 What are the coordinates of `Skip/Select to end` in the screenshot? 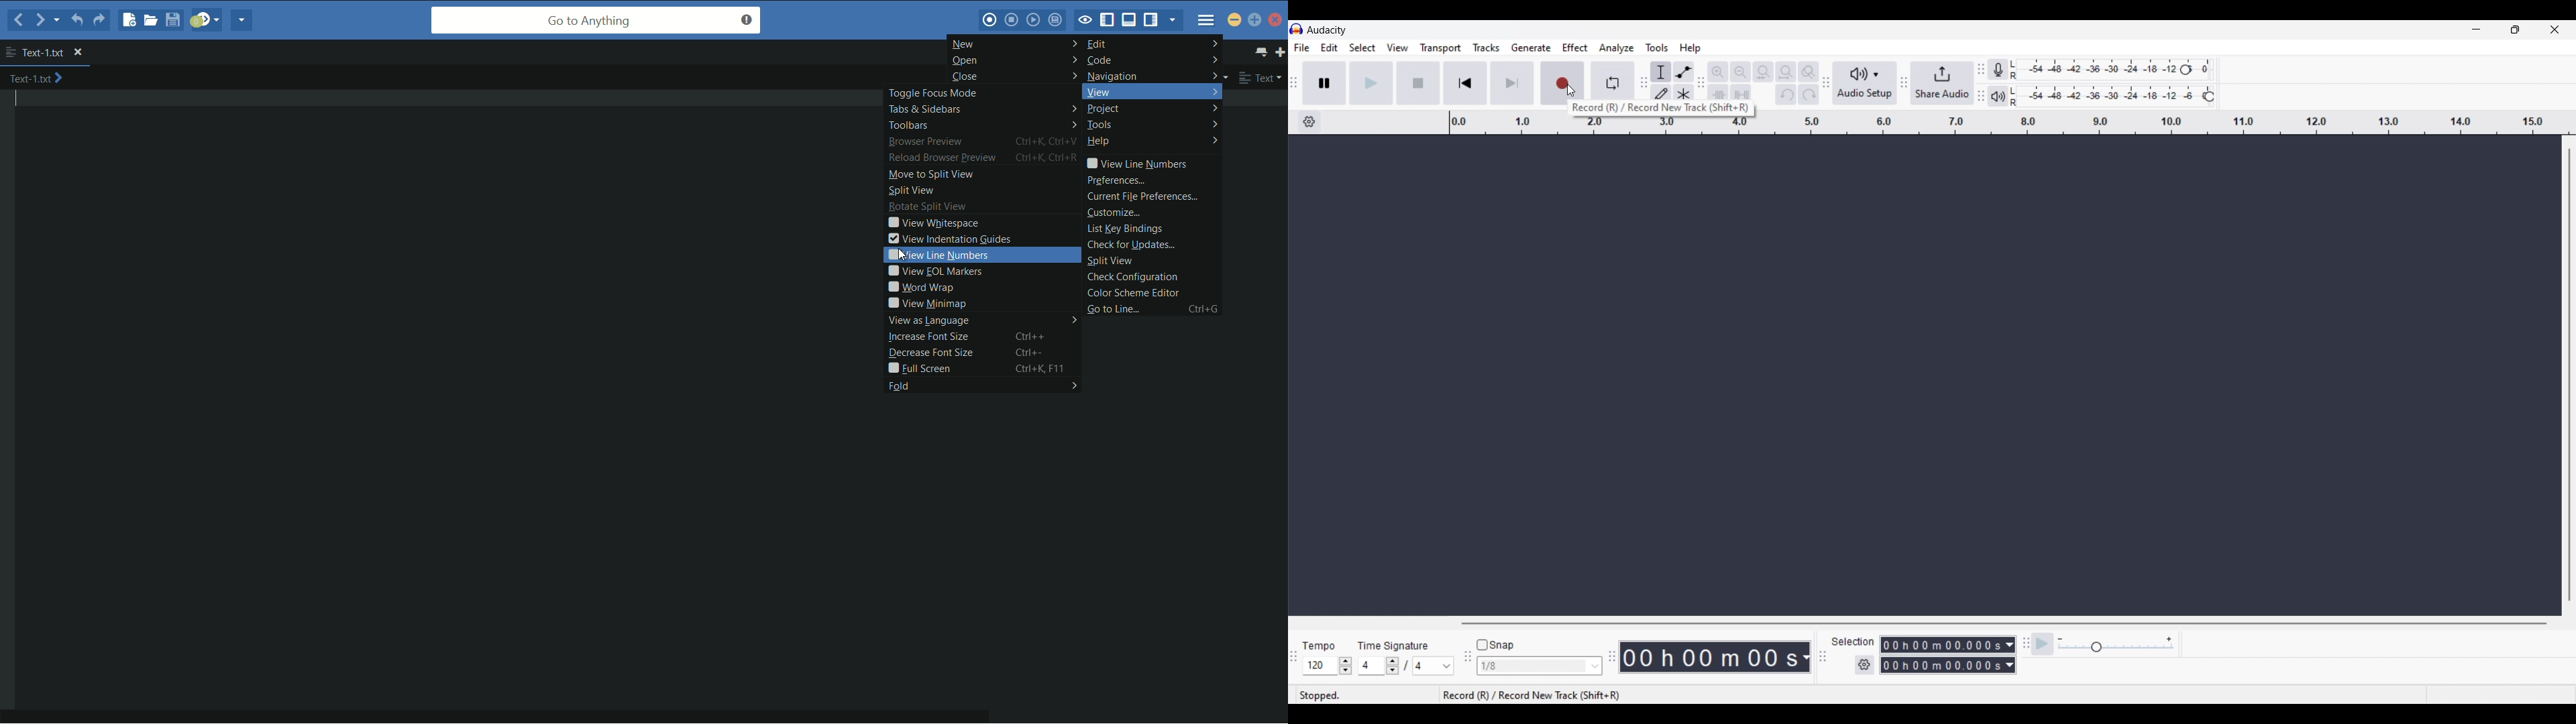 It's located at (1508, 83).